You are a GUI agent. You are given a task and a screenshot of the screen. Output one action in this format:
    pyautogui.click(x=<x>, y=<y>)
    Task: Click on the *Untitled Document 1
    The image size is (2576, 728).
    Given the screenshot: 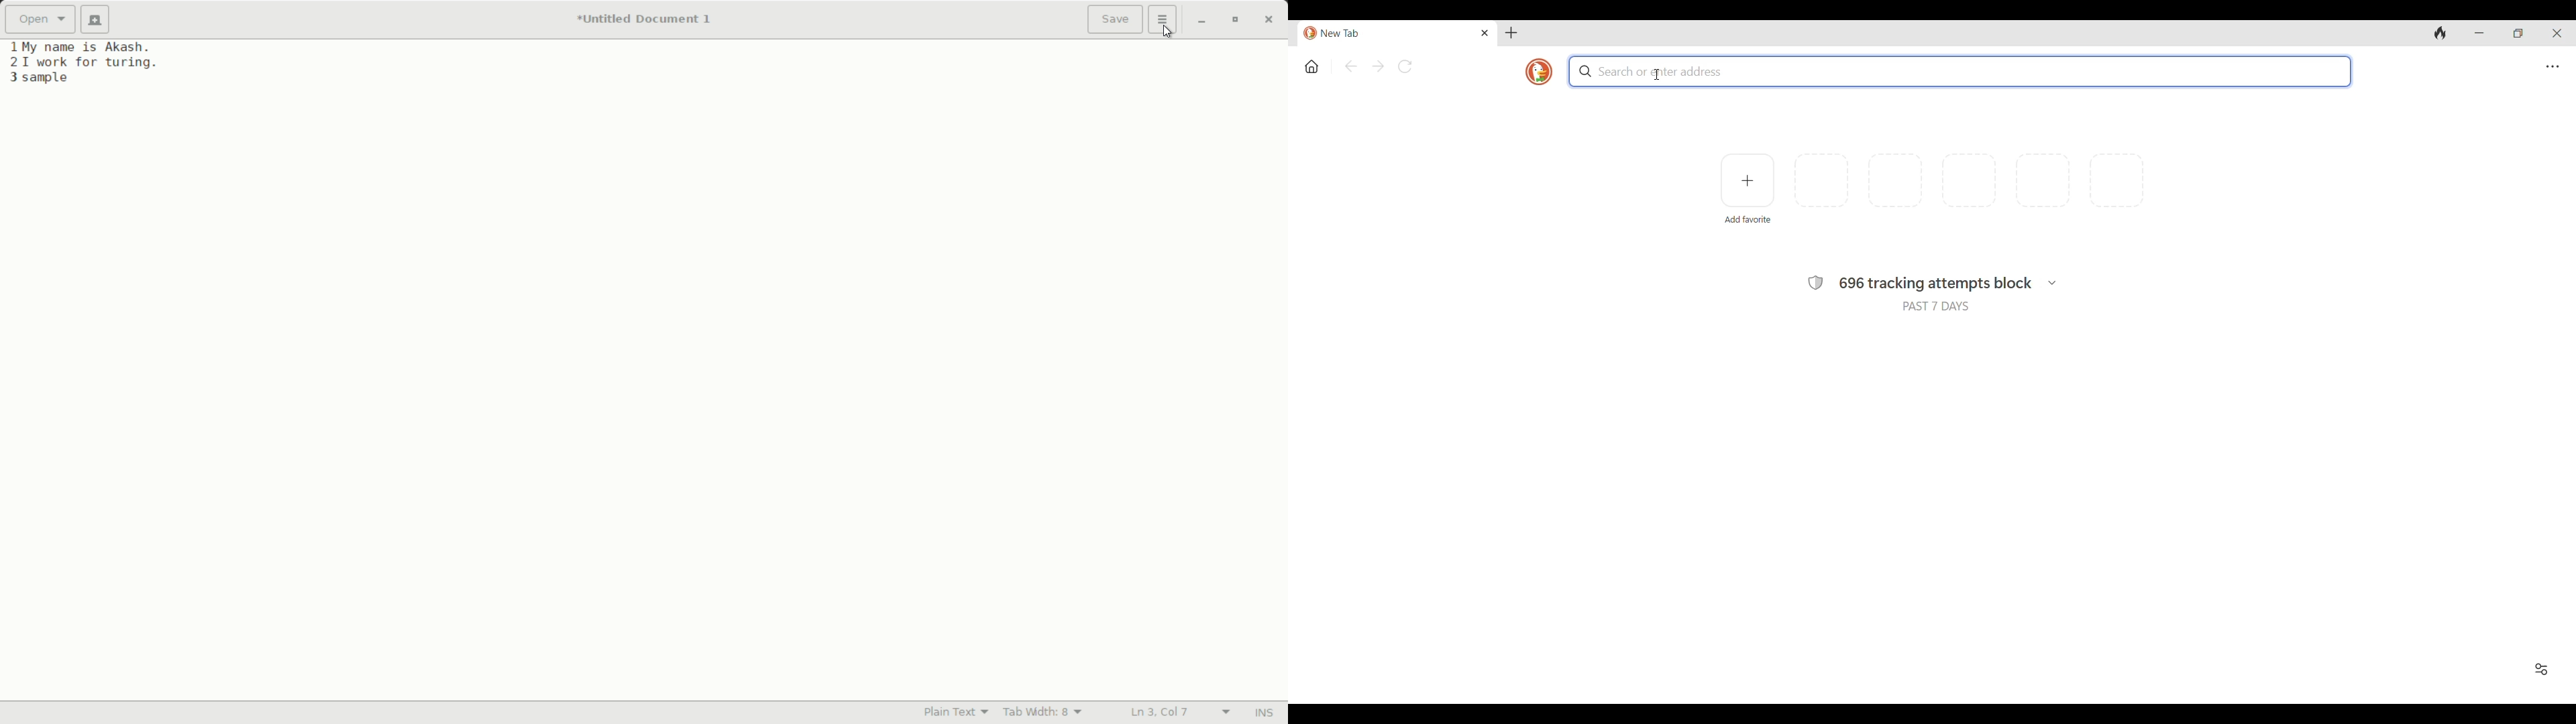 What is the action you would take?
    pyautogui.click(x=644, y=21)
    